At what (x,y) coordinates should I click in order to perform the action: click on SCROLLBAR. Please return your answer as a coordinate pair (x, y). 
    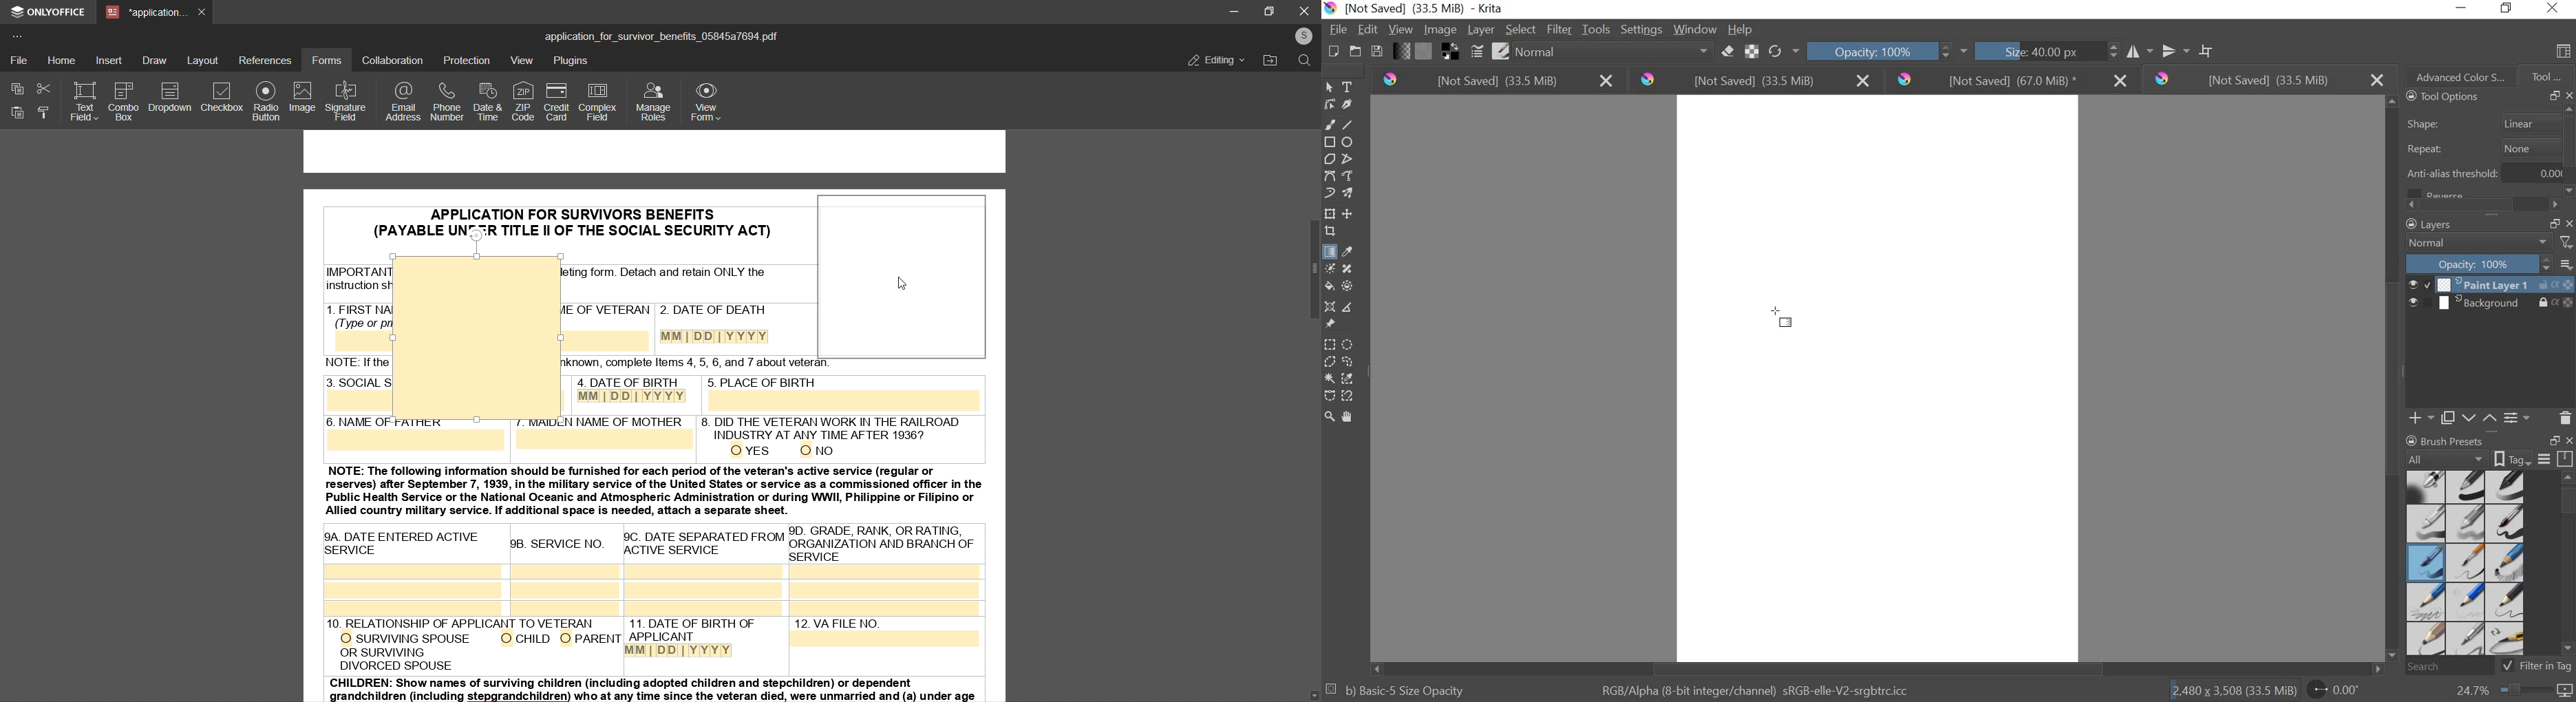
    Looking at the image, I should click on (2568, 567).